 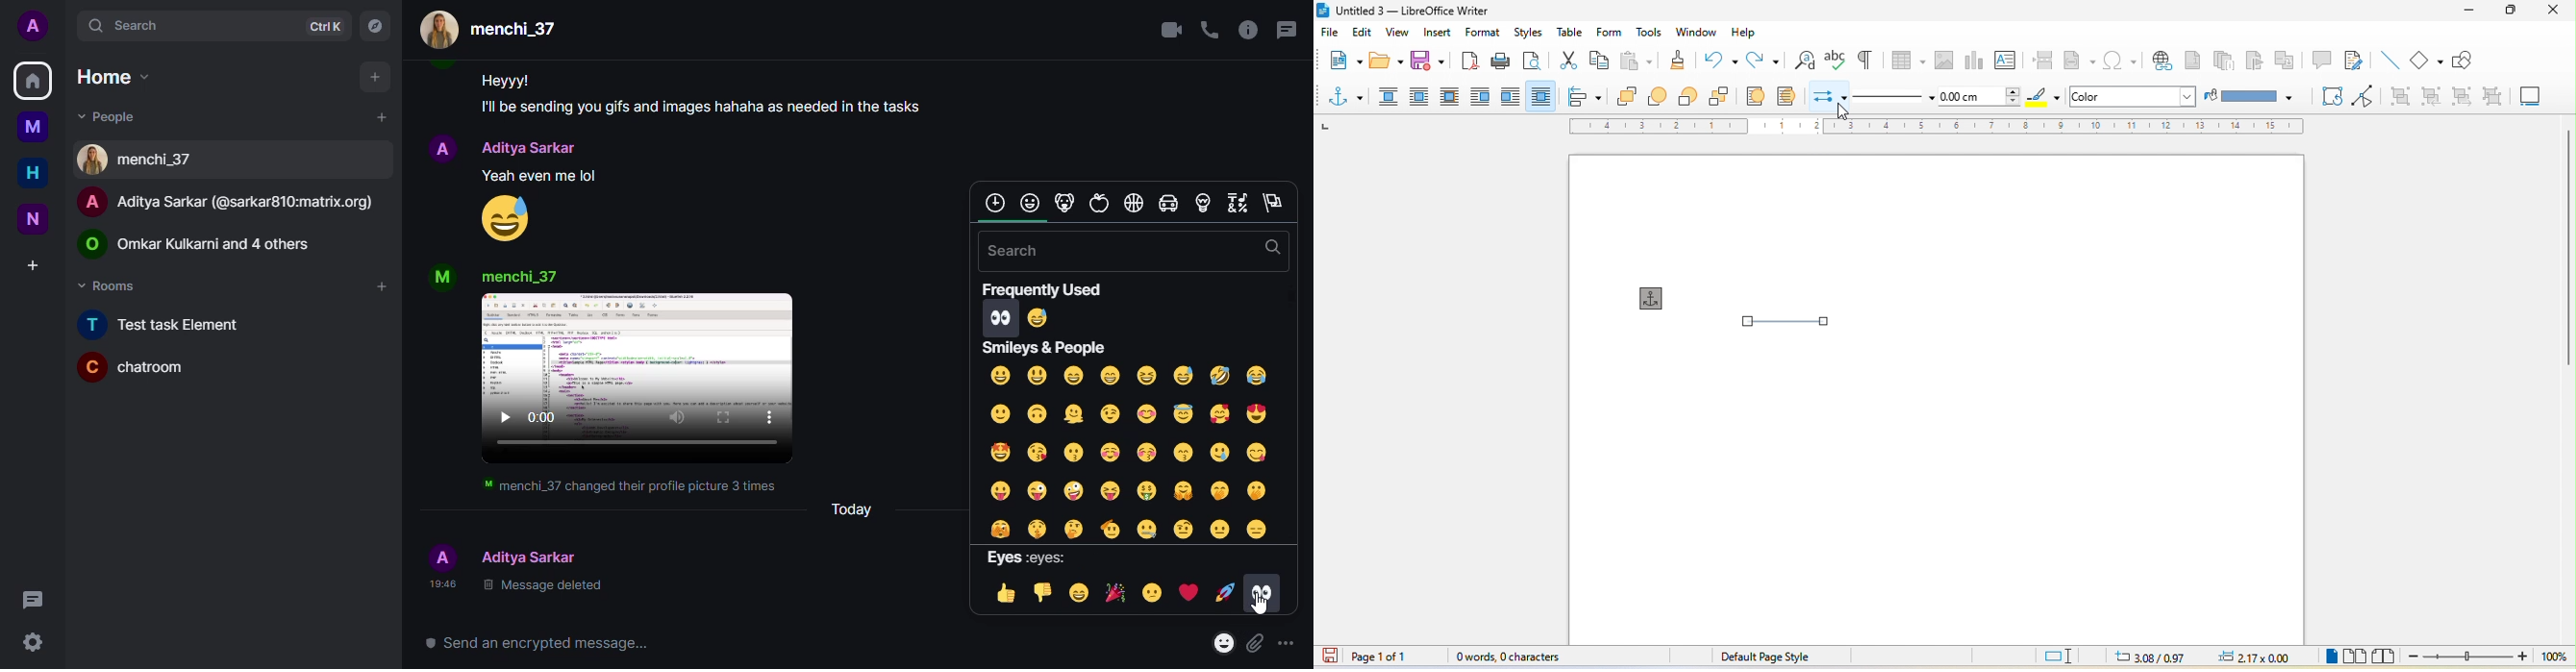 What do you see at coordinates (2391, 61) in the screenshot?
I see `insert line` at bounding box center [2391, 61].